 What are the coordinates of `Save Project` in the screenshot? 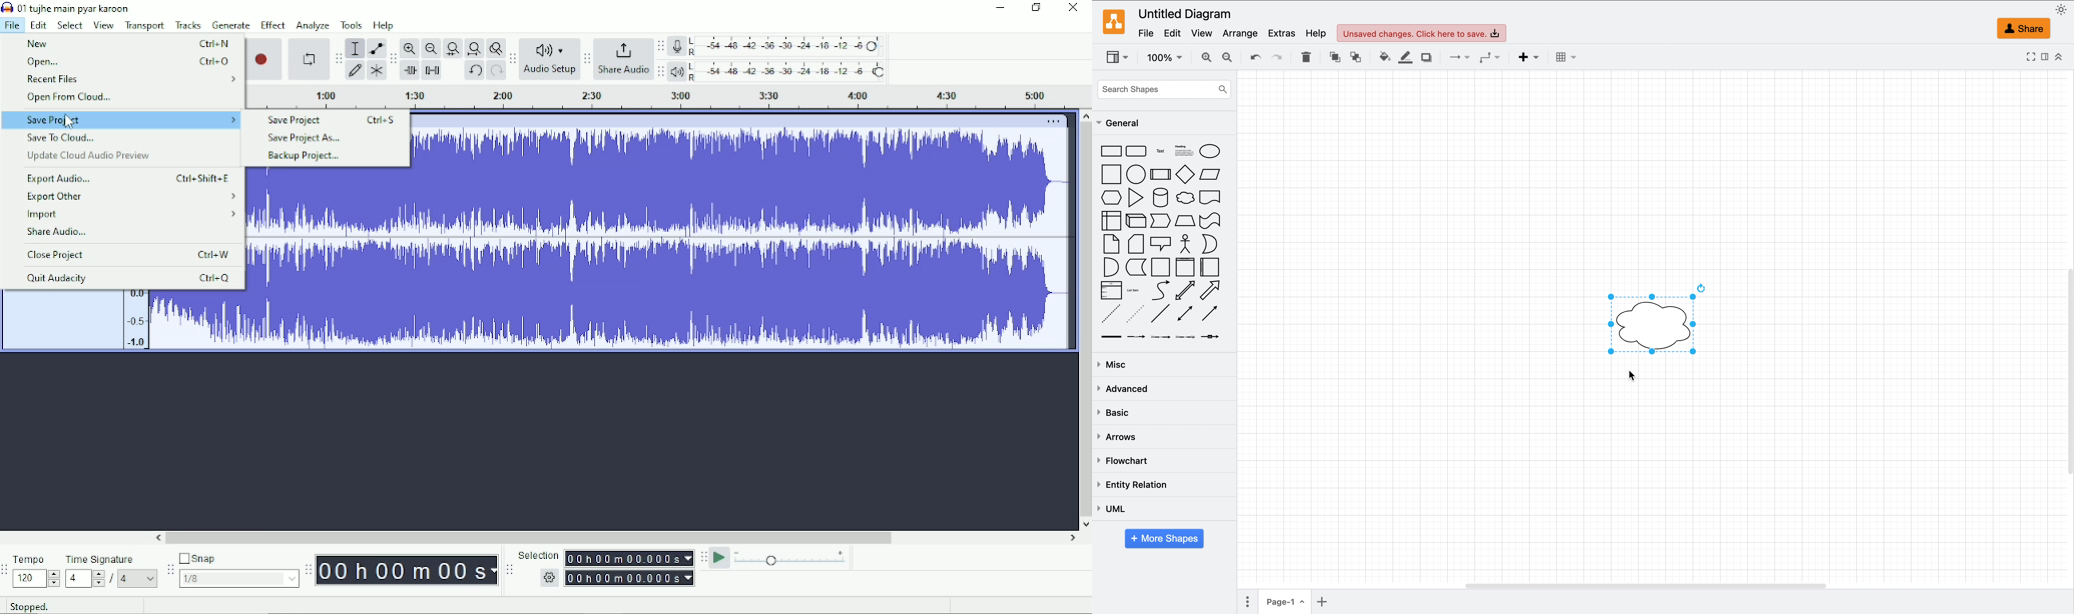 It's located at (331, 120).